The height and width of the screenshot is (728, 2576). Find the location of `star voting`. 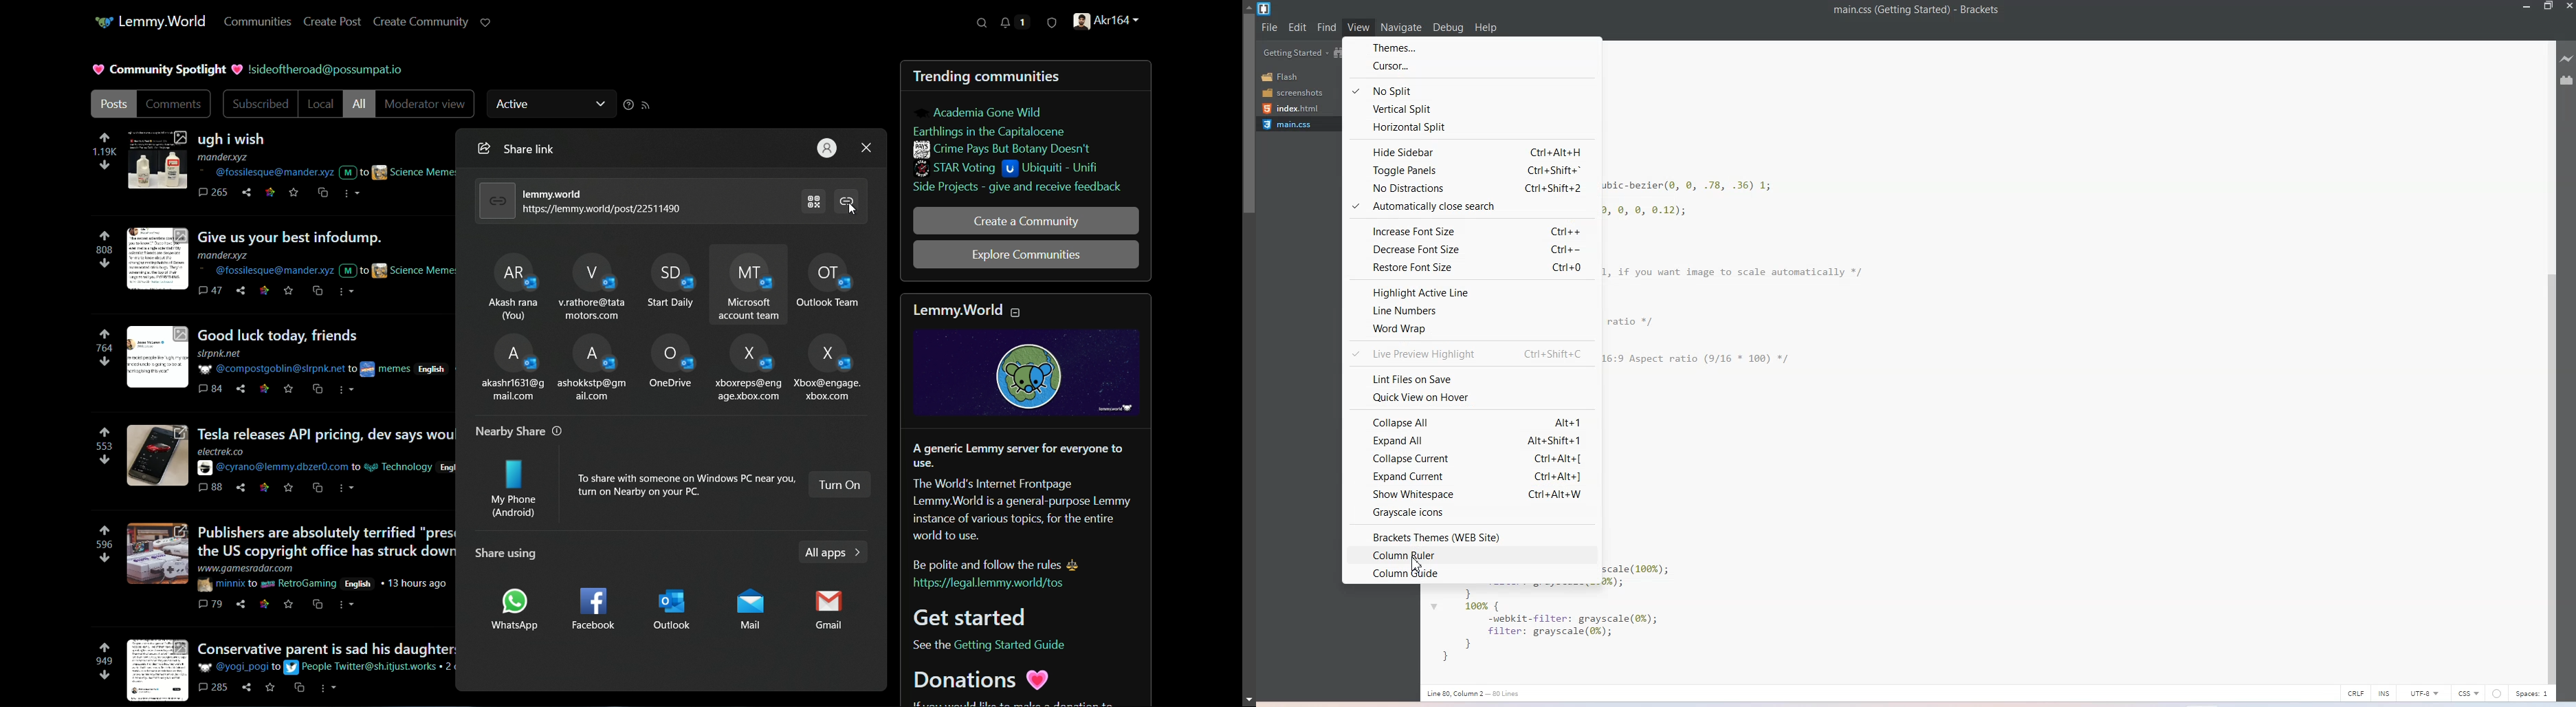

star voting is located at coordinates (956, 169).